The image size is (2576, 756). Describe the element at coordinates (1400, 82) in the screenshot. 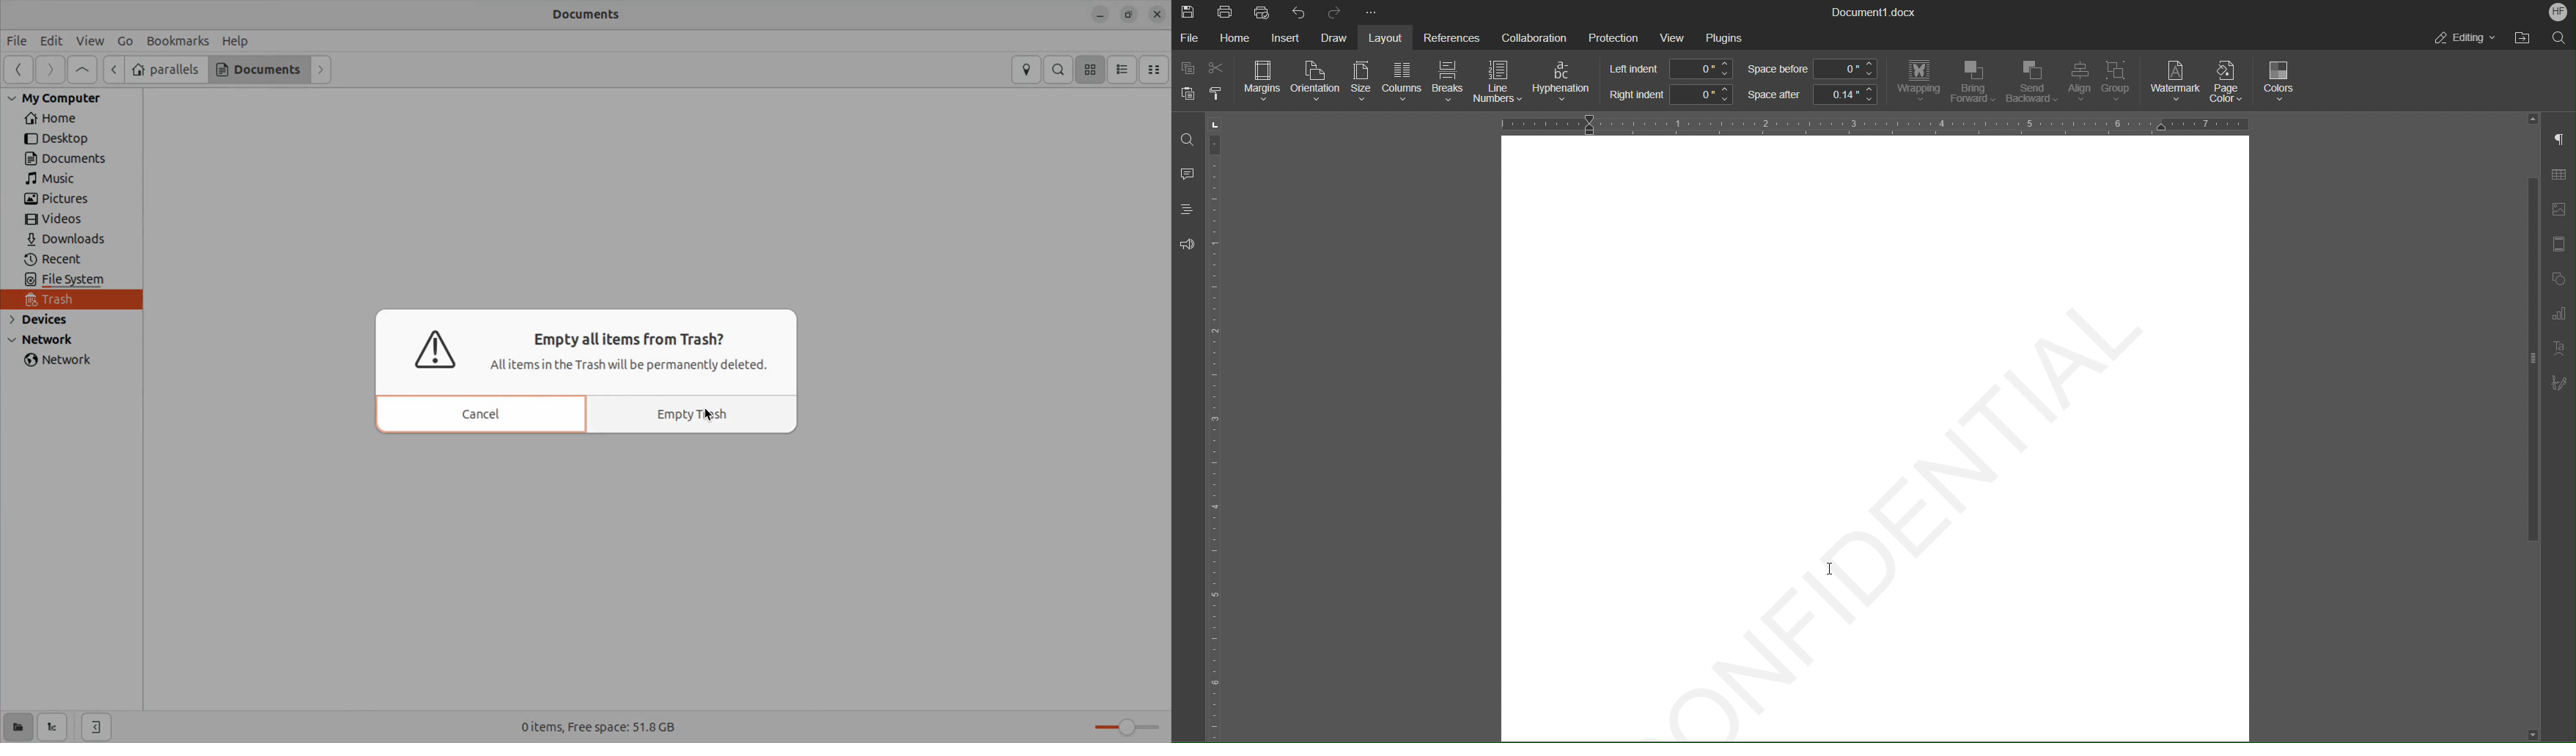

I see `Columns` at that location.